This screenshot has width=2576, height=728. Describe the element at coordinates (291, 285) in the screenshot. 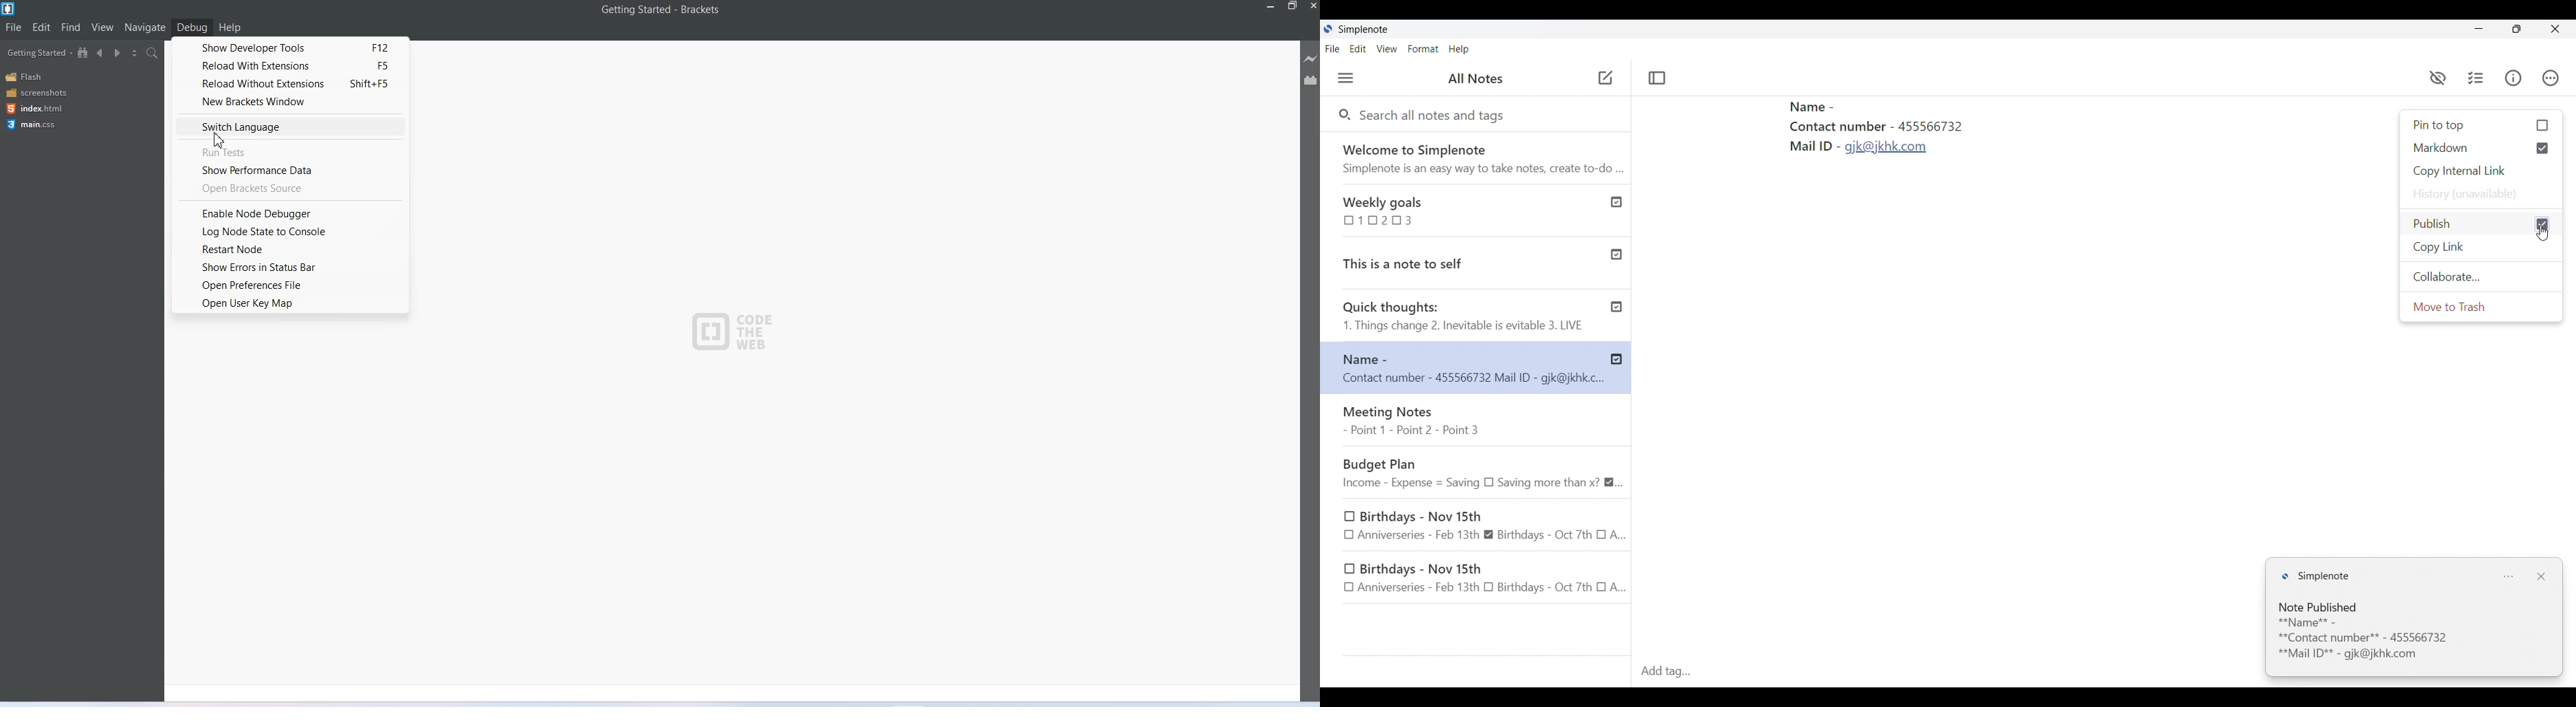

I see `open preferences file` at that location.